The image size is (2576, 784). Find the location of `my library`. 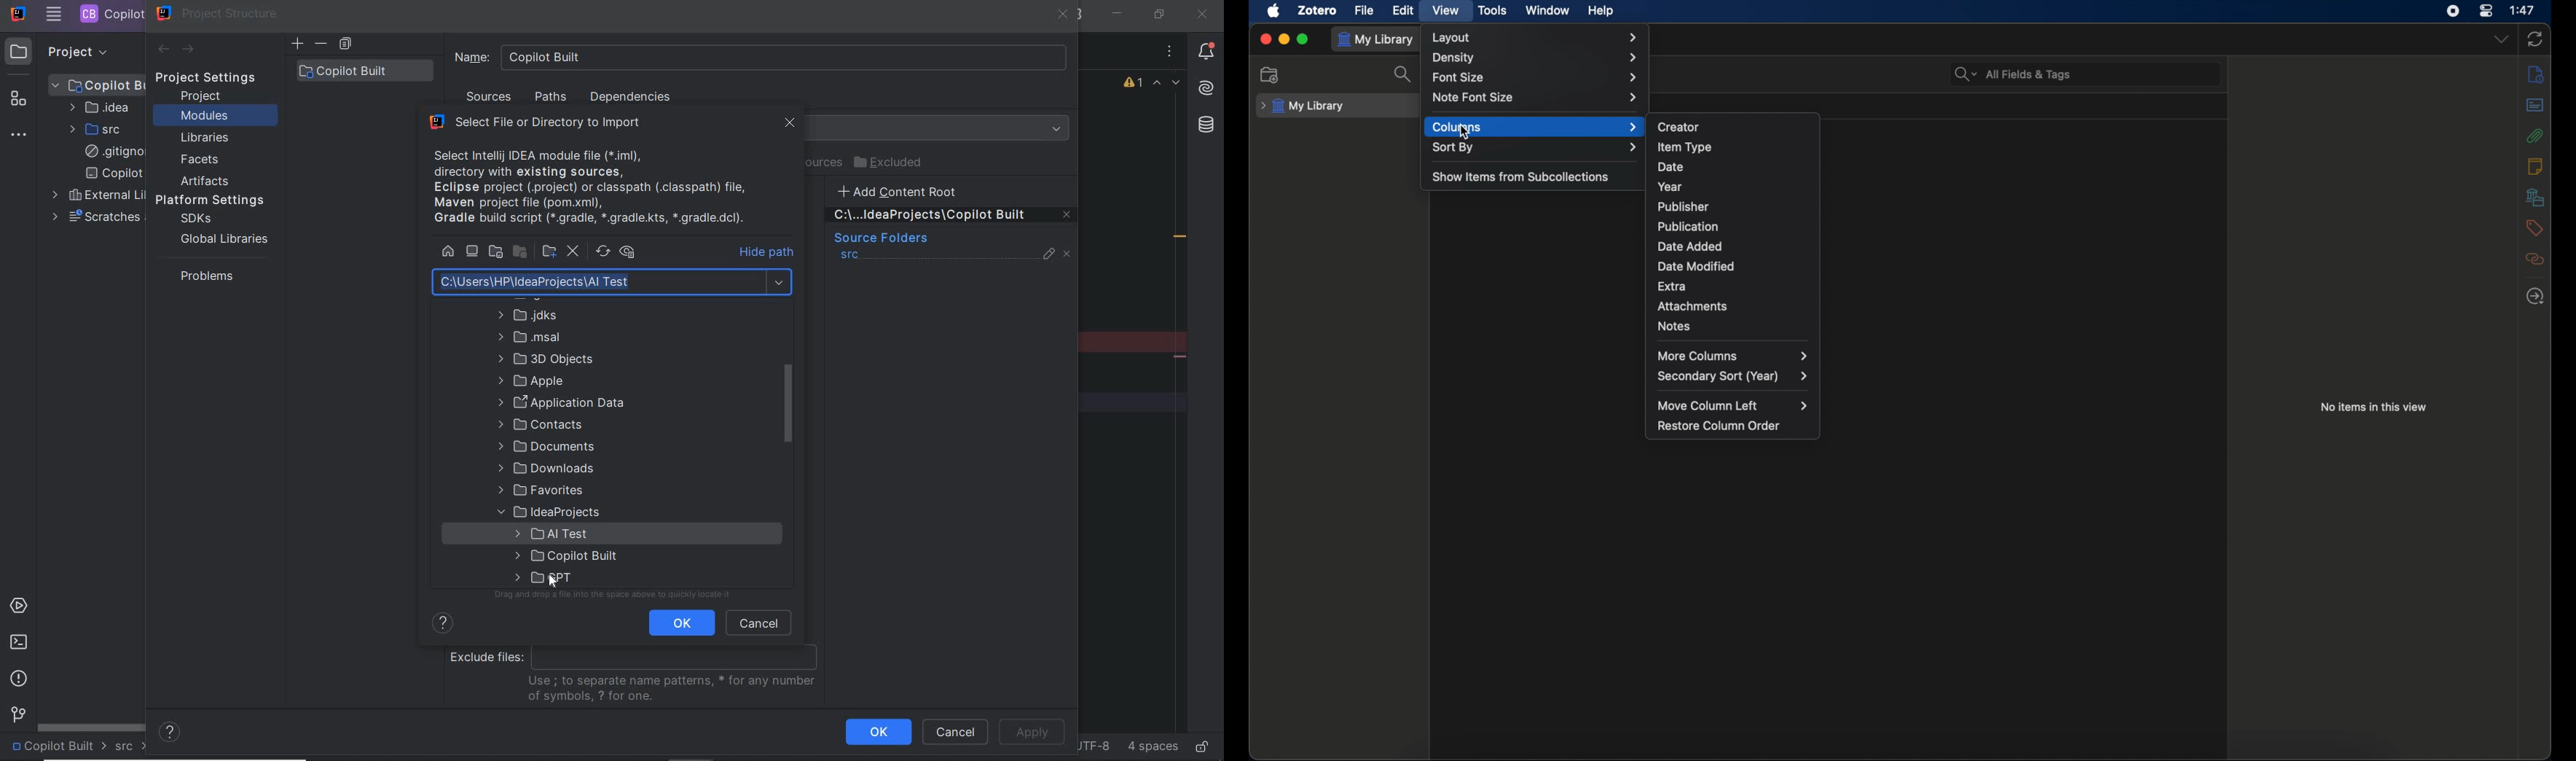

my library is located at coordinates (1375, 39).